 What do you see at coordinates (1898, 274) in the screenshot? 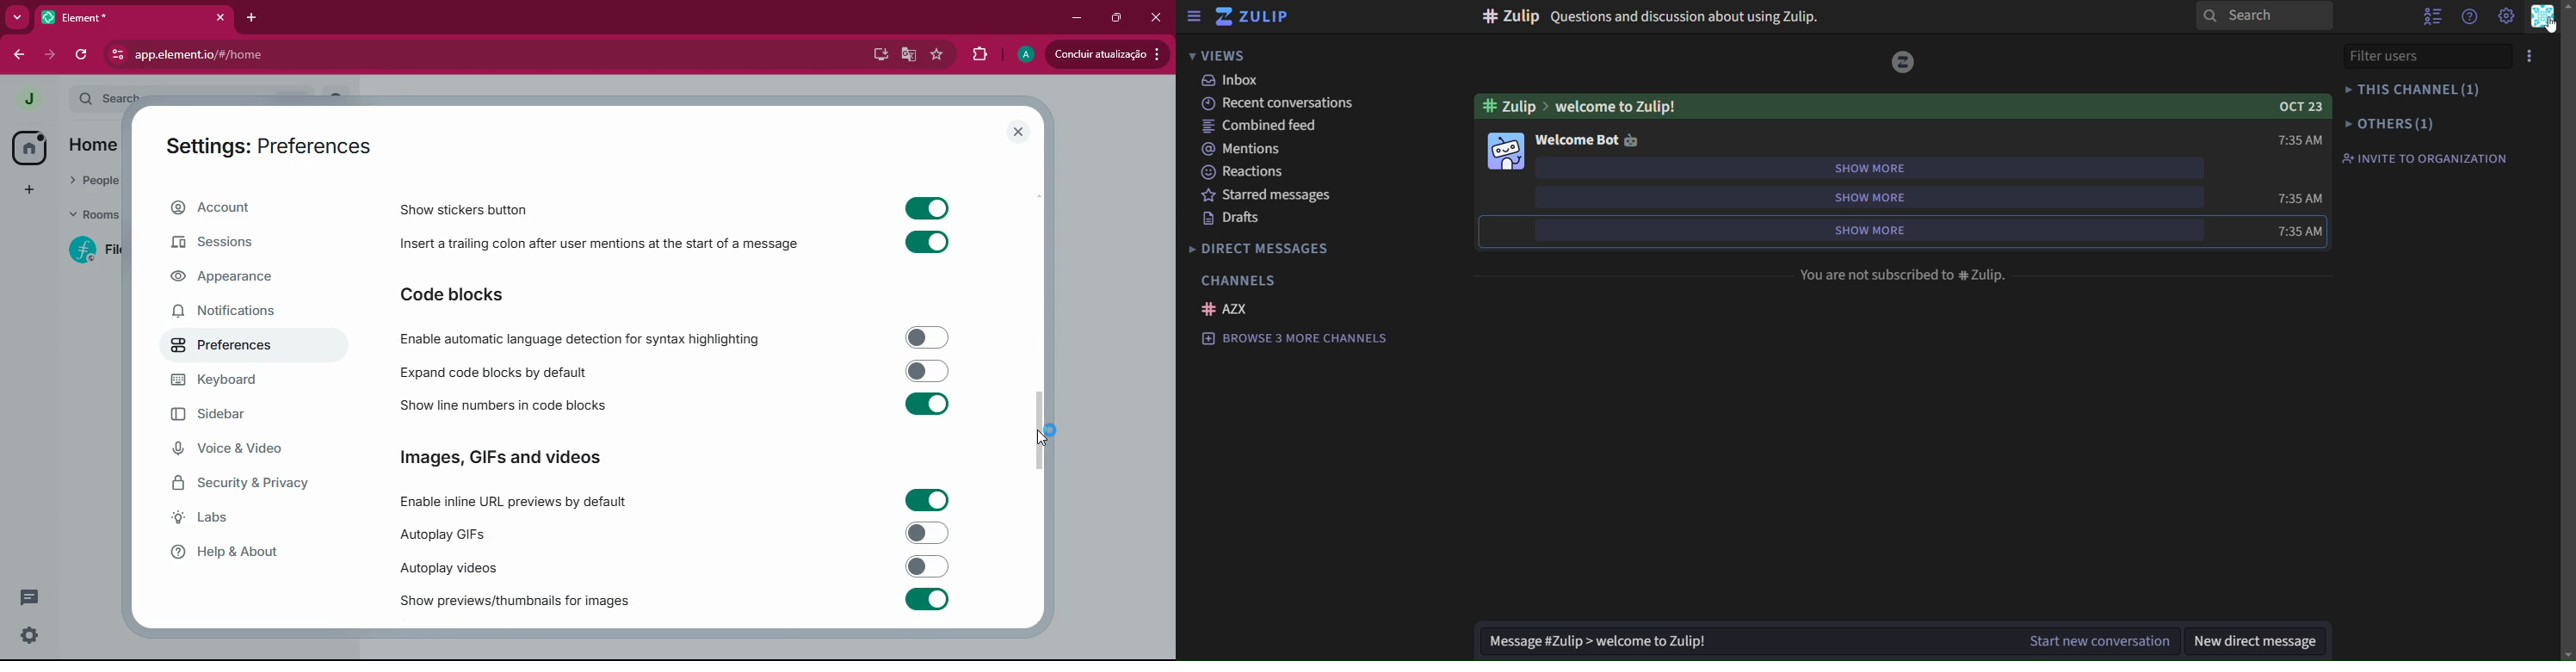
I see `You are not subscribed to # Zulip.` at bounding box center [1898, 274].